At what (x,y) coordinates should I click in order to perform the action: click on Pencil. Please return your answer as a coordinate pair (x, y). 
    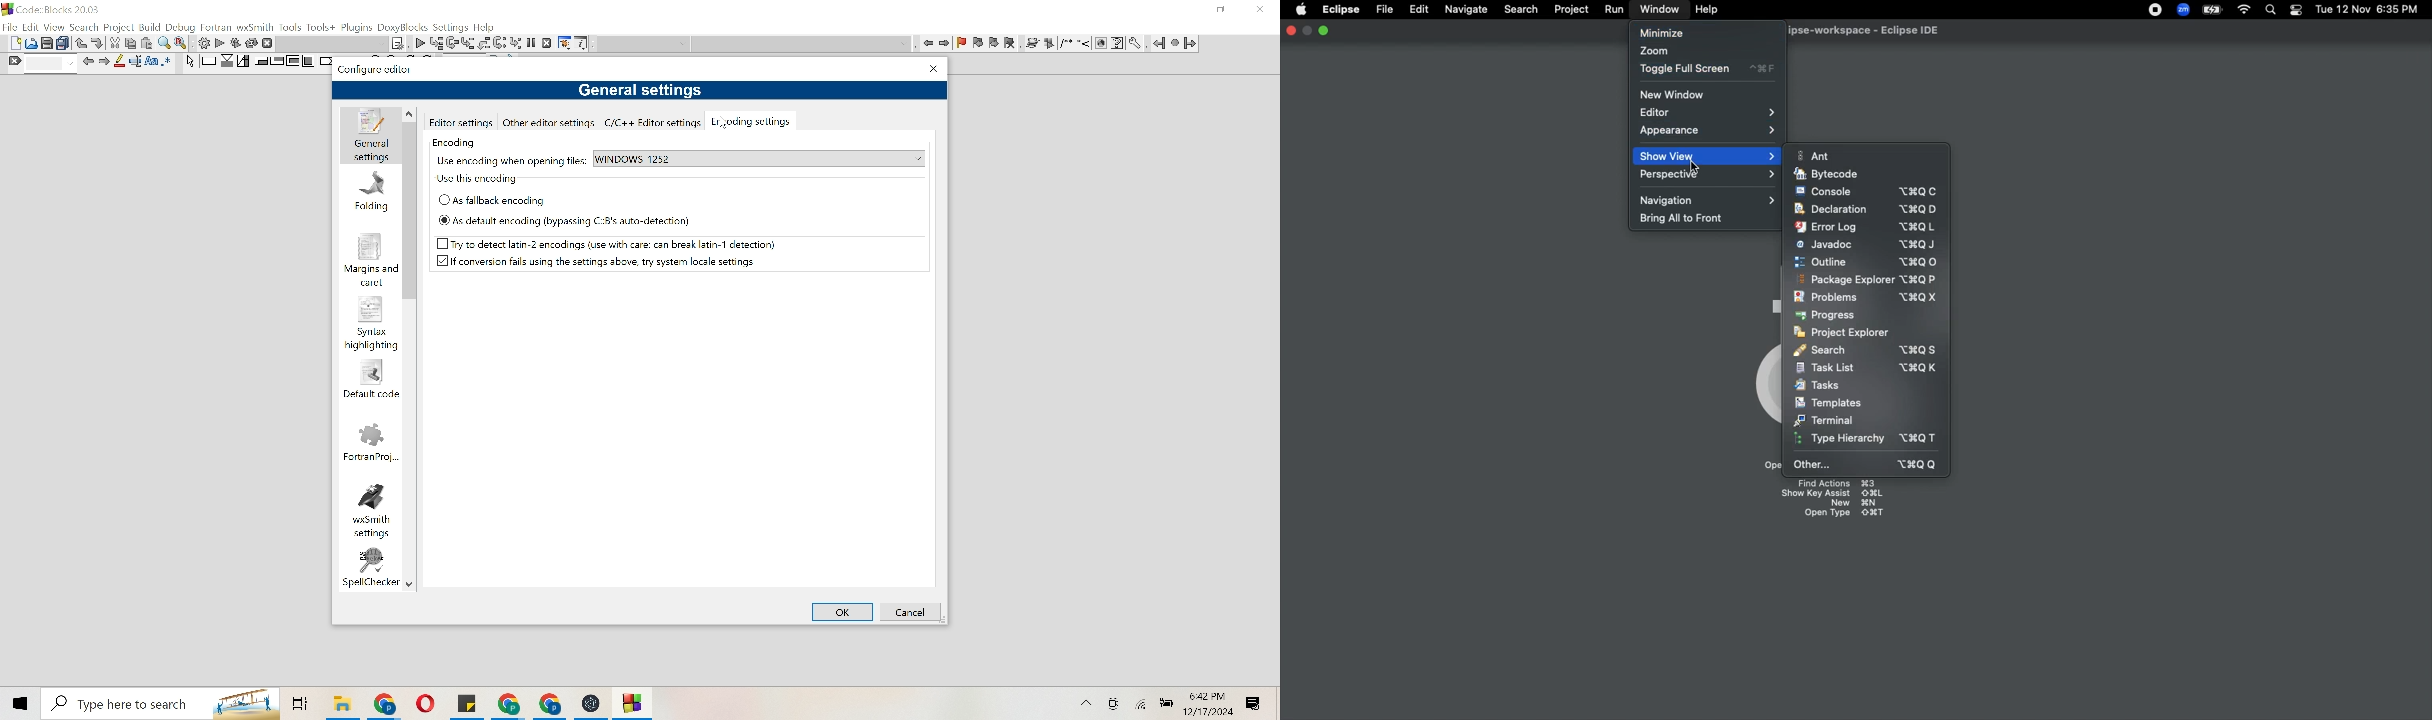
    Looking at the image, I should click on (121, 61).